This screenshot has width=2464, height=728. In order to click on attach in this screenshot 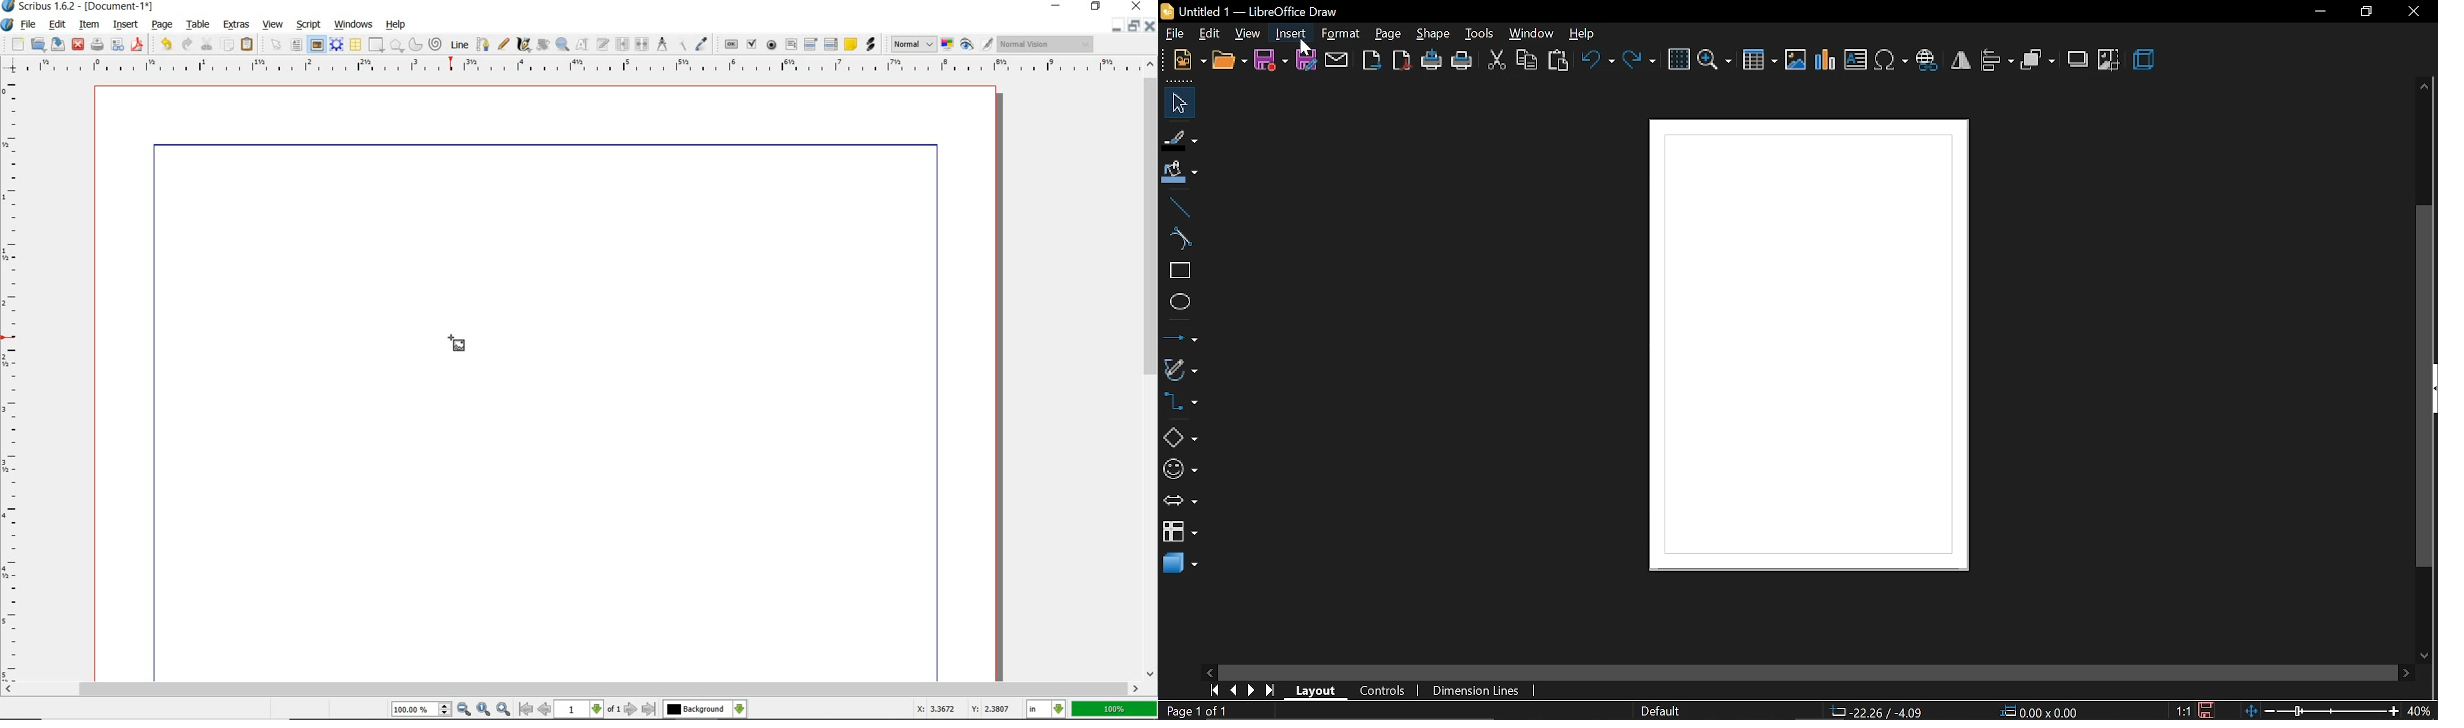, I will do `click(1337, 62)`.